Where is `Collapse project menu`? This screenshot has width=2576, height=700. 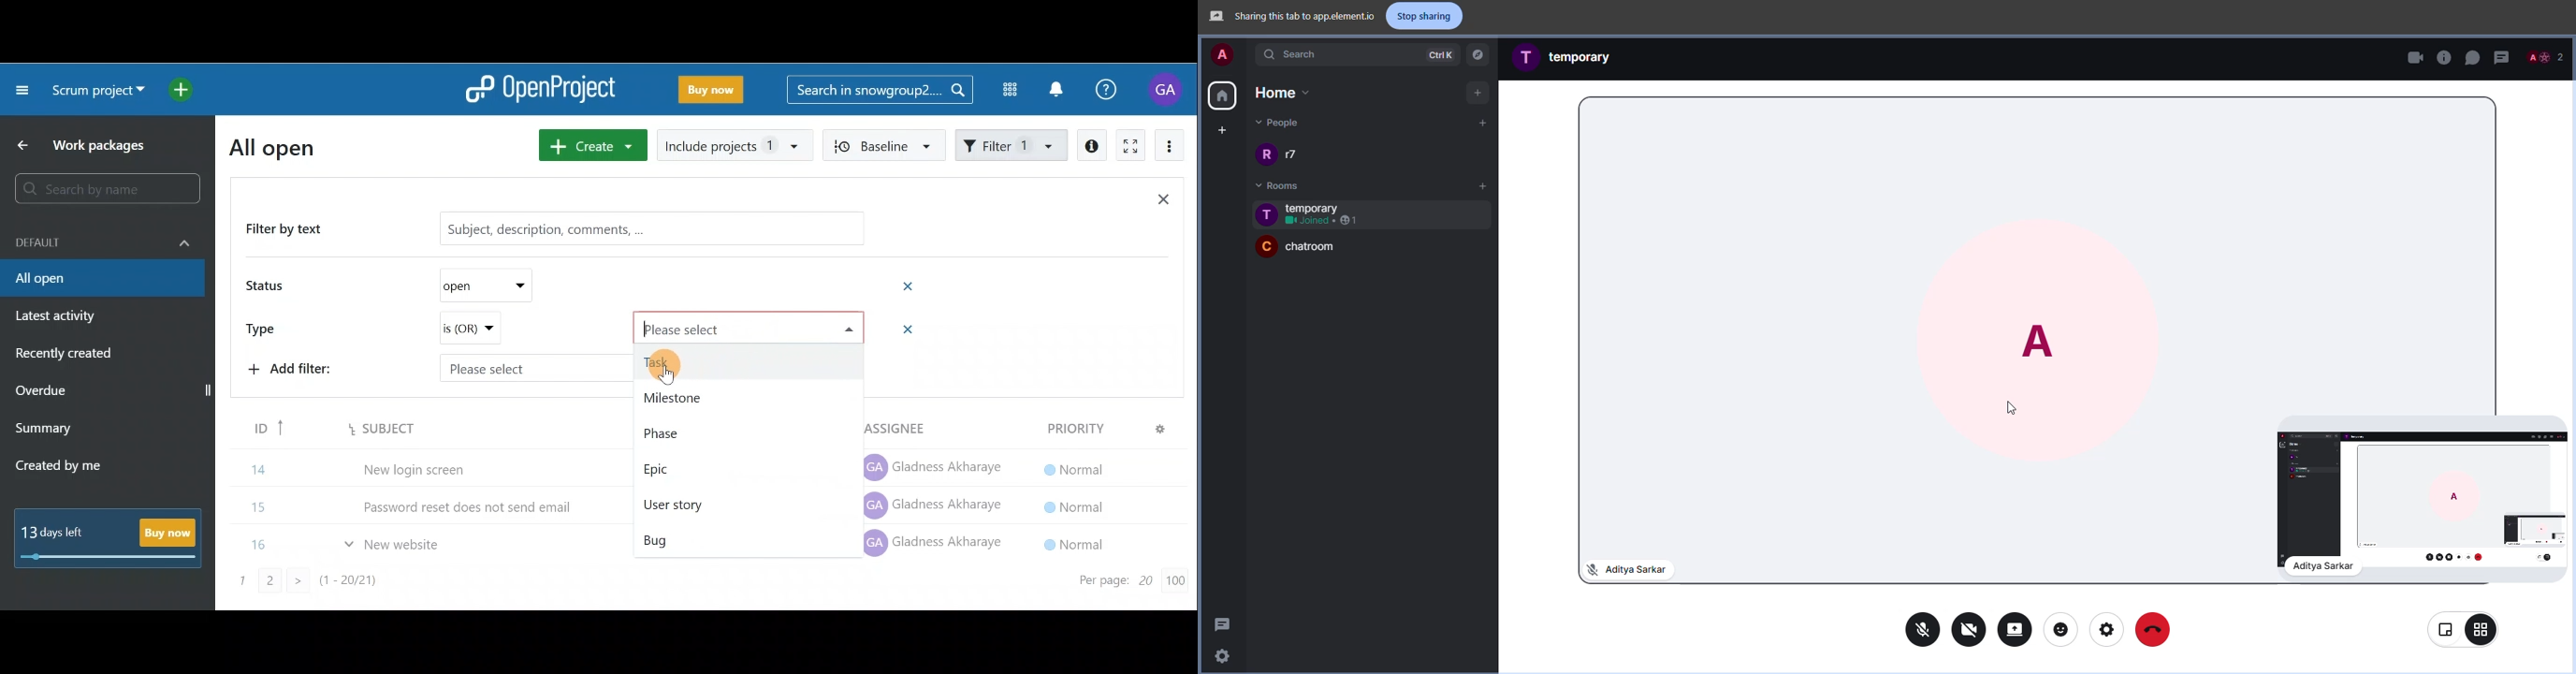
Collapse project menu is located at coordinates (23, 89).